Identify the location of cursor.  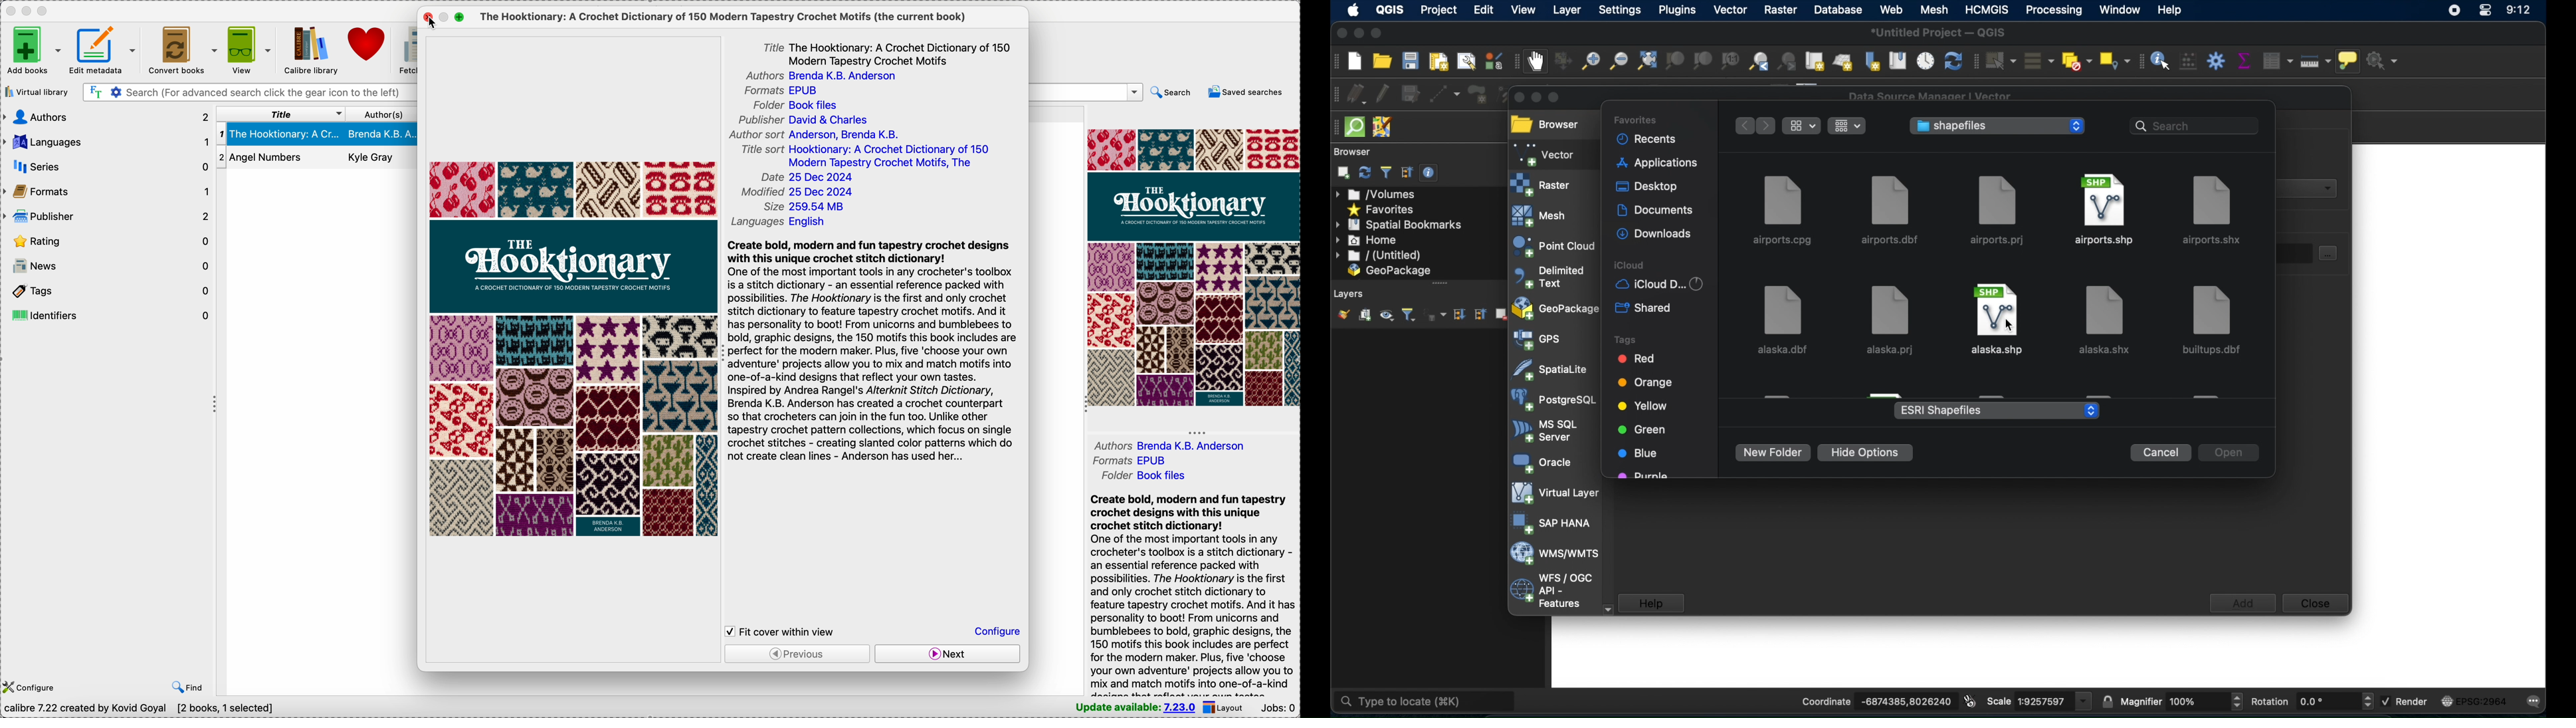
(2012, 327).